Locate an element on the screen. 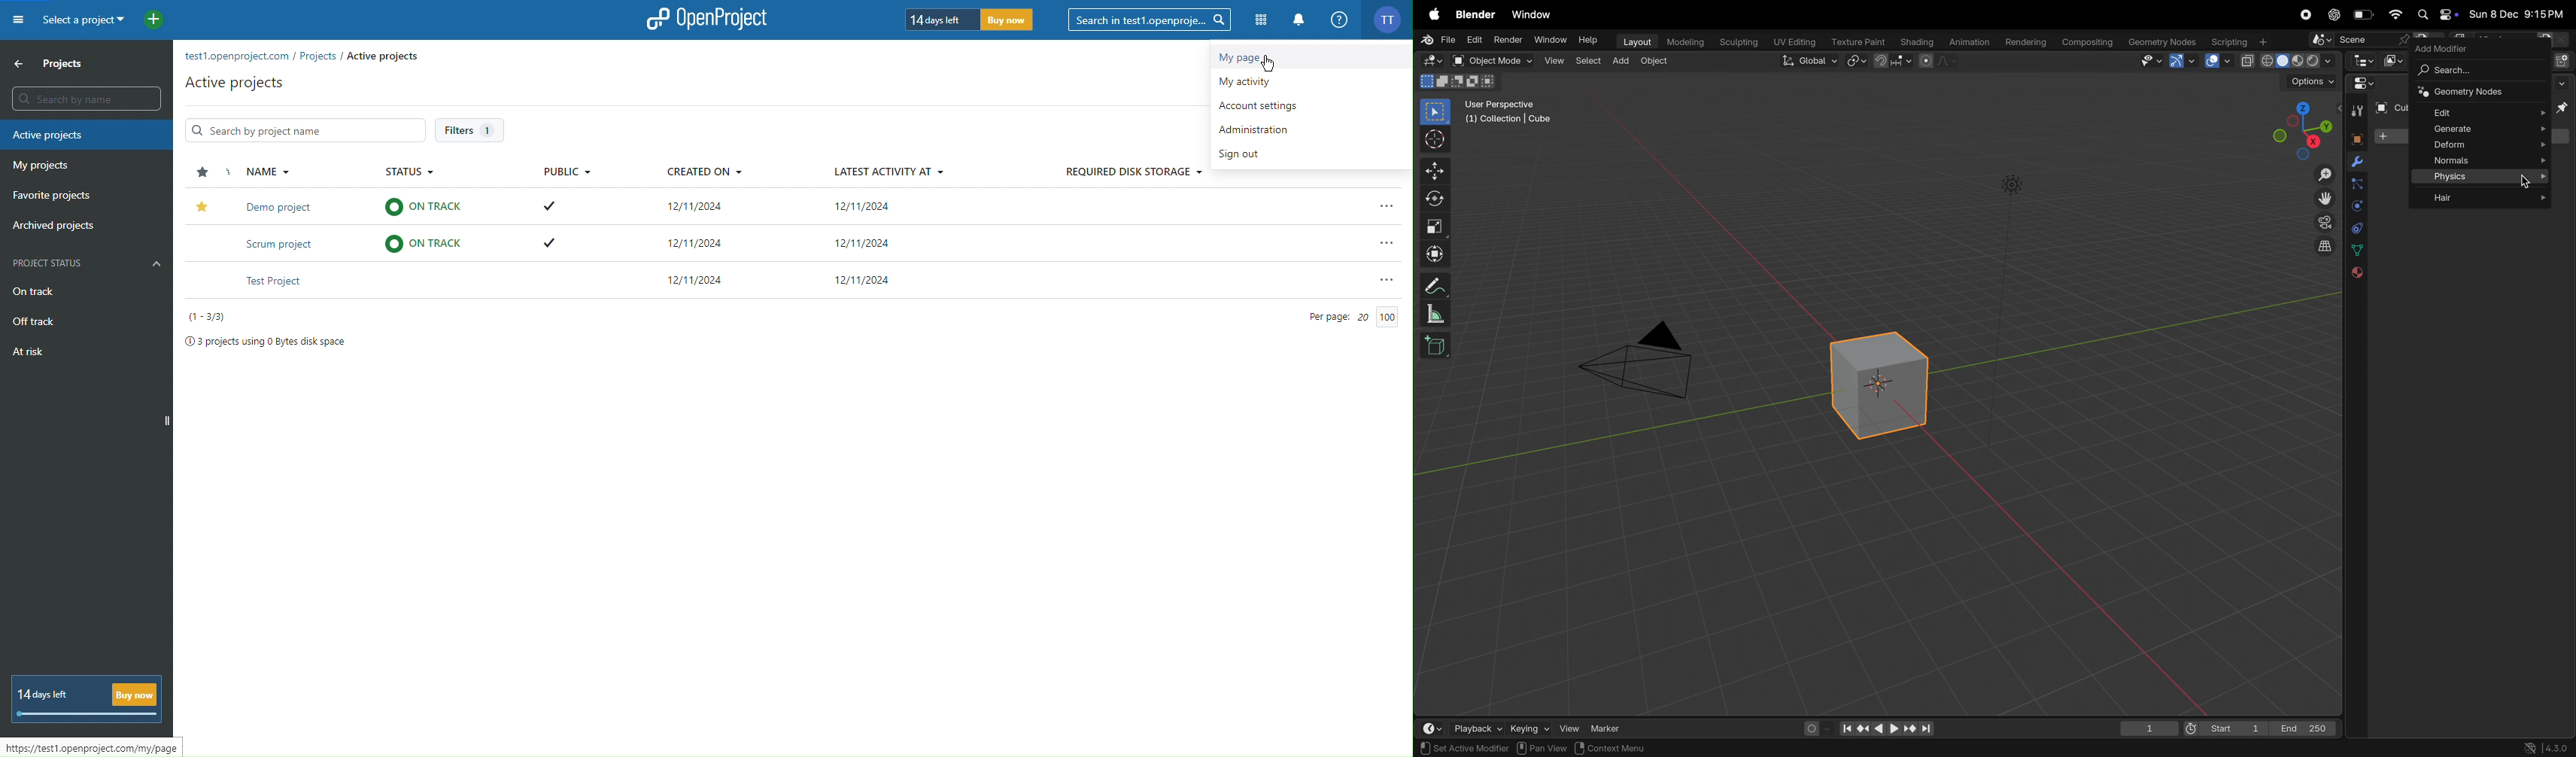 Image resolution: width=2576 pixels, height=784 pixels. view points is located at coordinates (2301, 129).